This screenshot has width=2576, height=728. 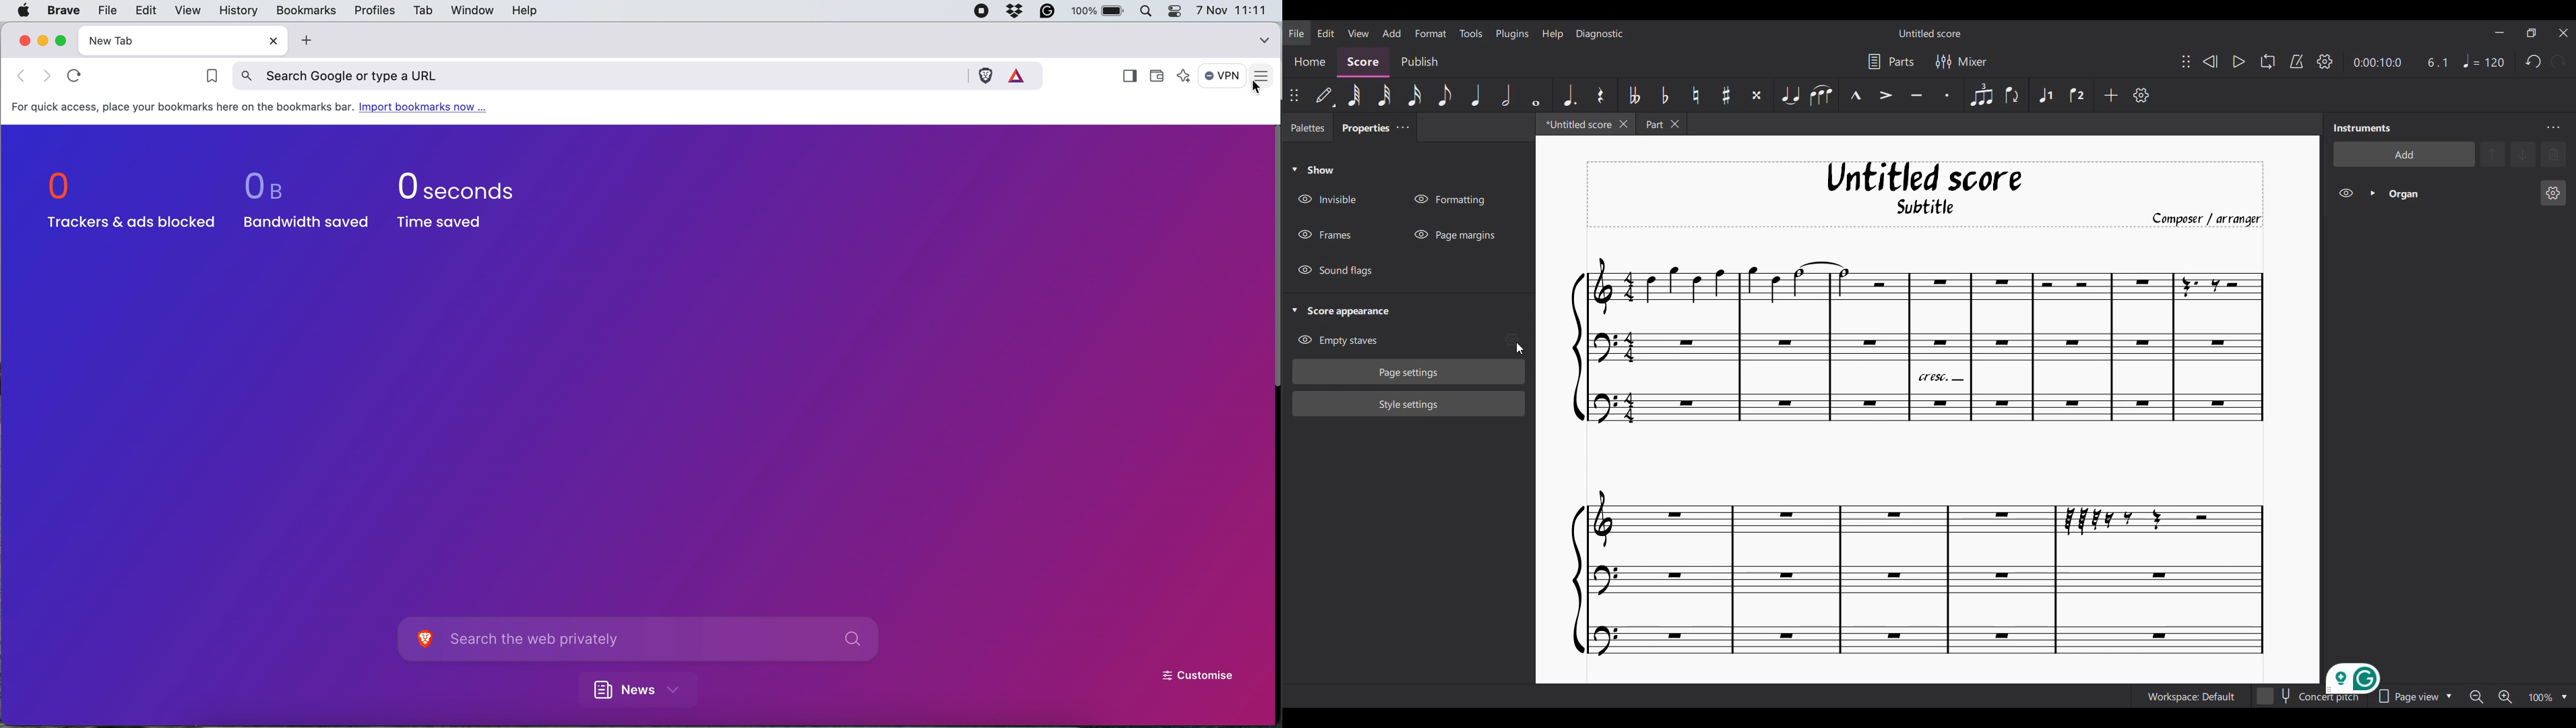 I want to click on Close interface, so click(x=2563, y=33).